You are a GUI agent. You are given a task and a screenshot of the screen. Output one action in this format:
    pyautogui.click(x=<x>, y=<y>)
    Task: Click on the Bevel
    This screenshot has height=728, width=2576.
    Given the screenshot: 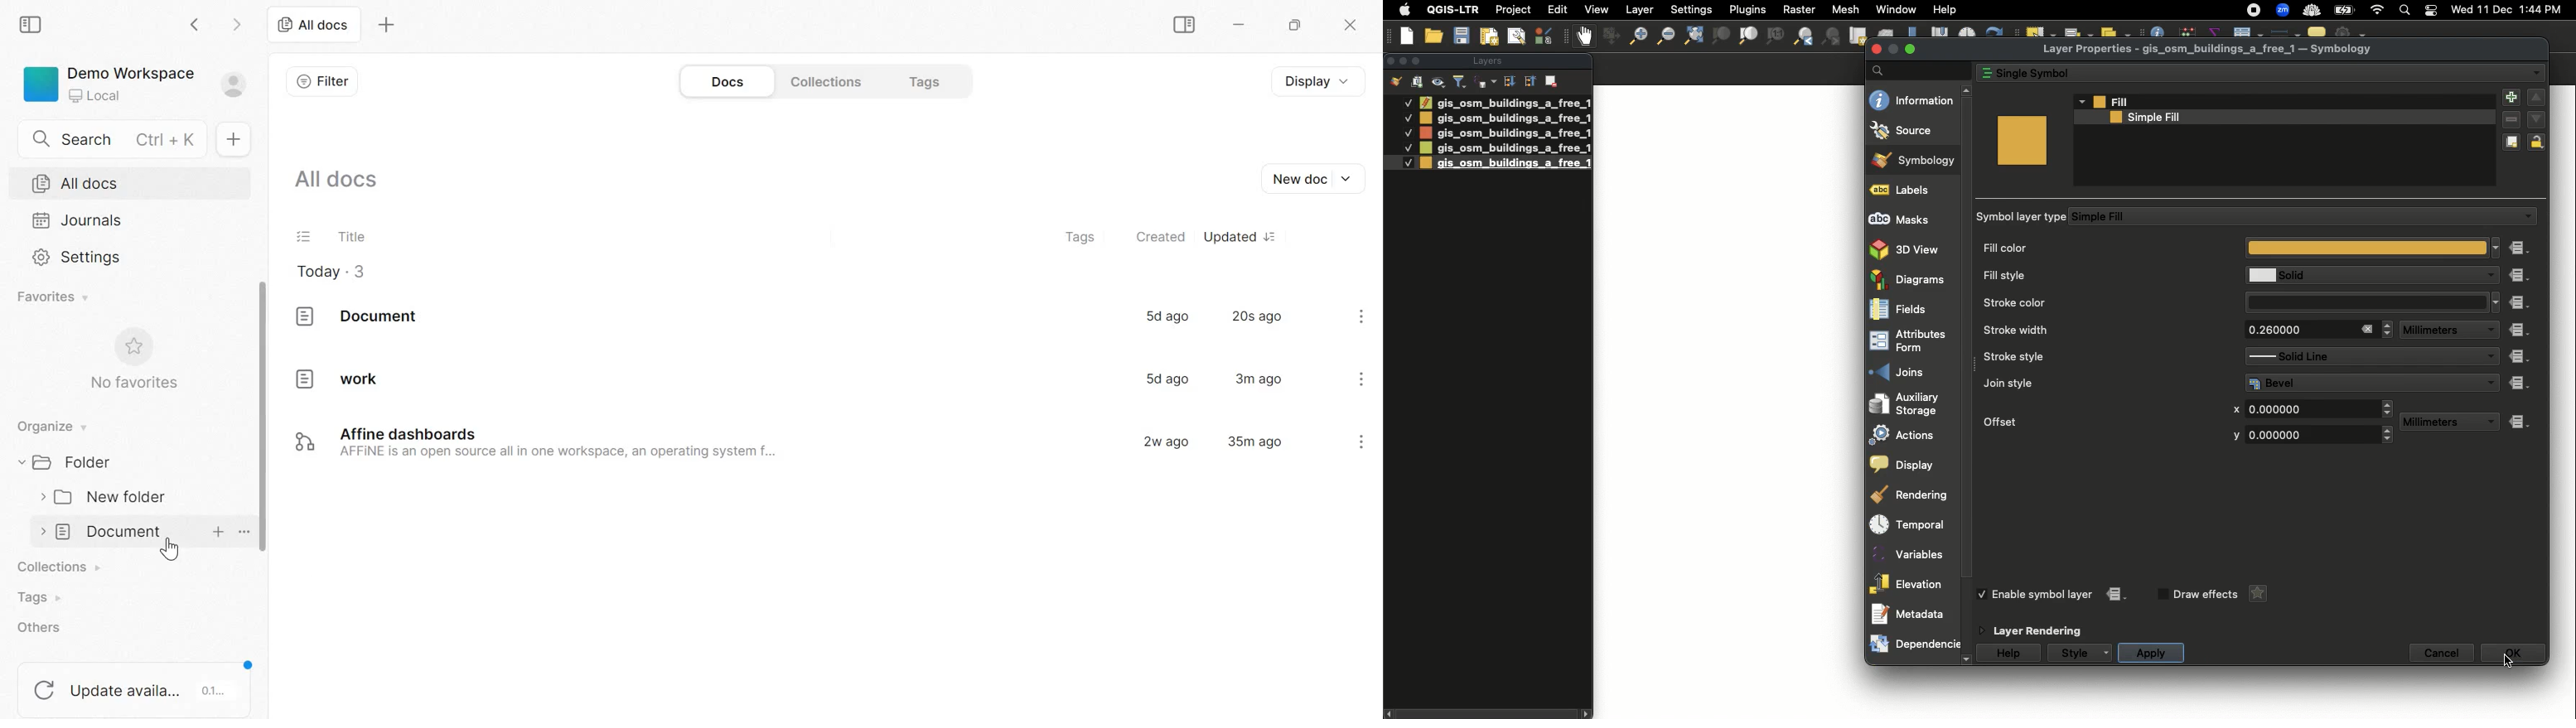 What is the action you would take?
    pyautogui.click(x=2361, y=383)
    